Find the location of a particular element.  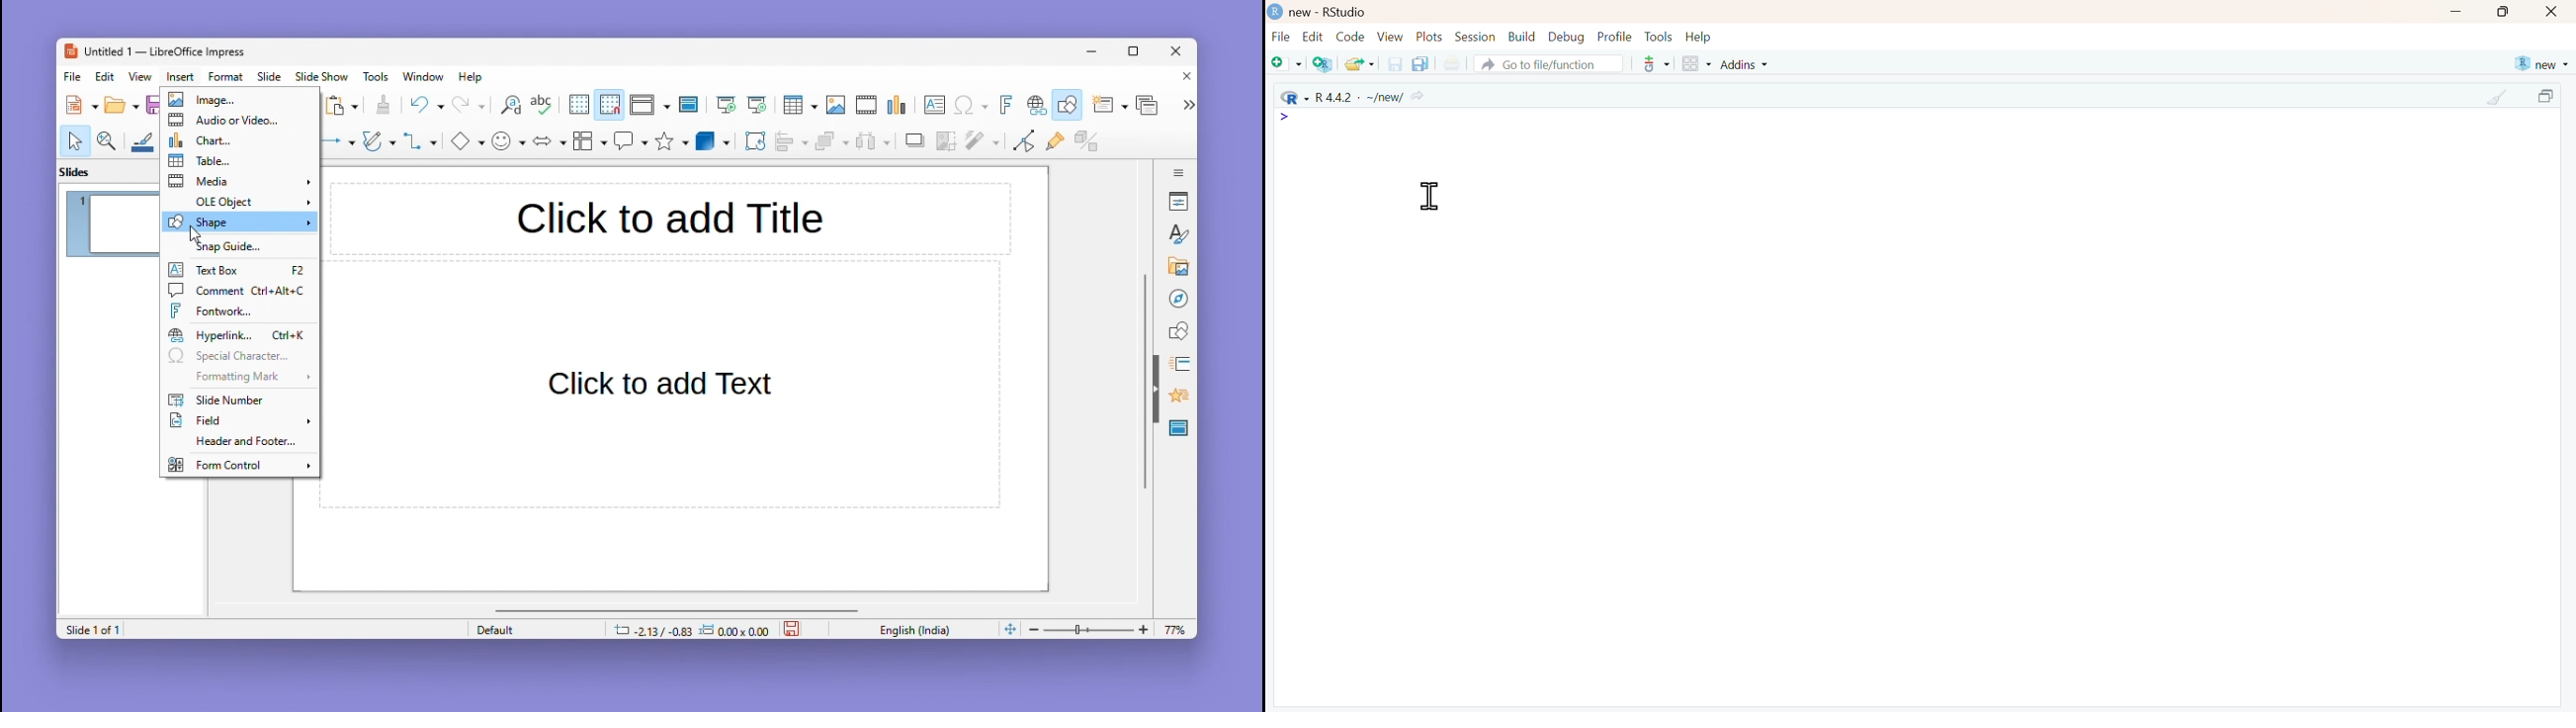

maximize is located at coordinates (2549, 96).